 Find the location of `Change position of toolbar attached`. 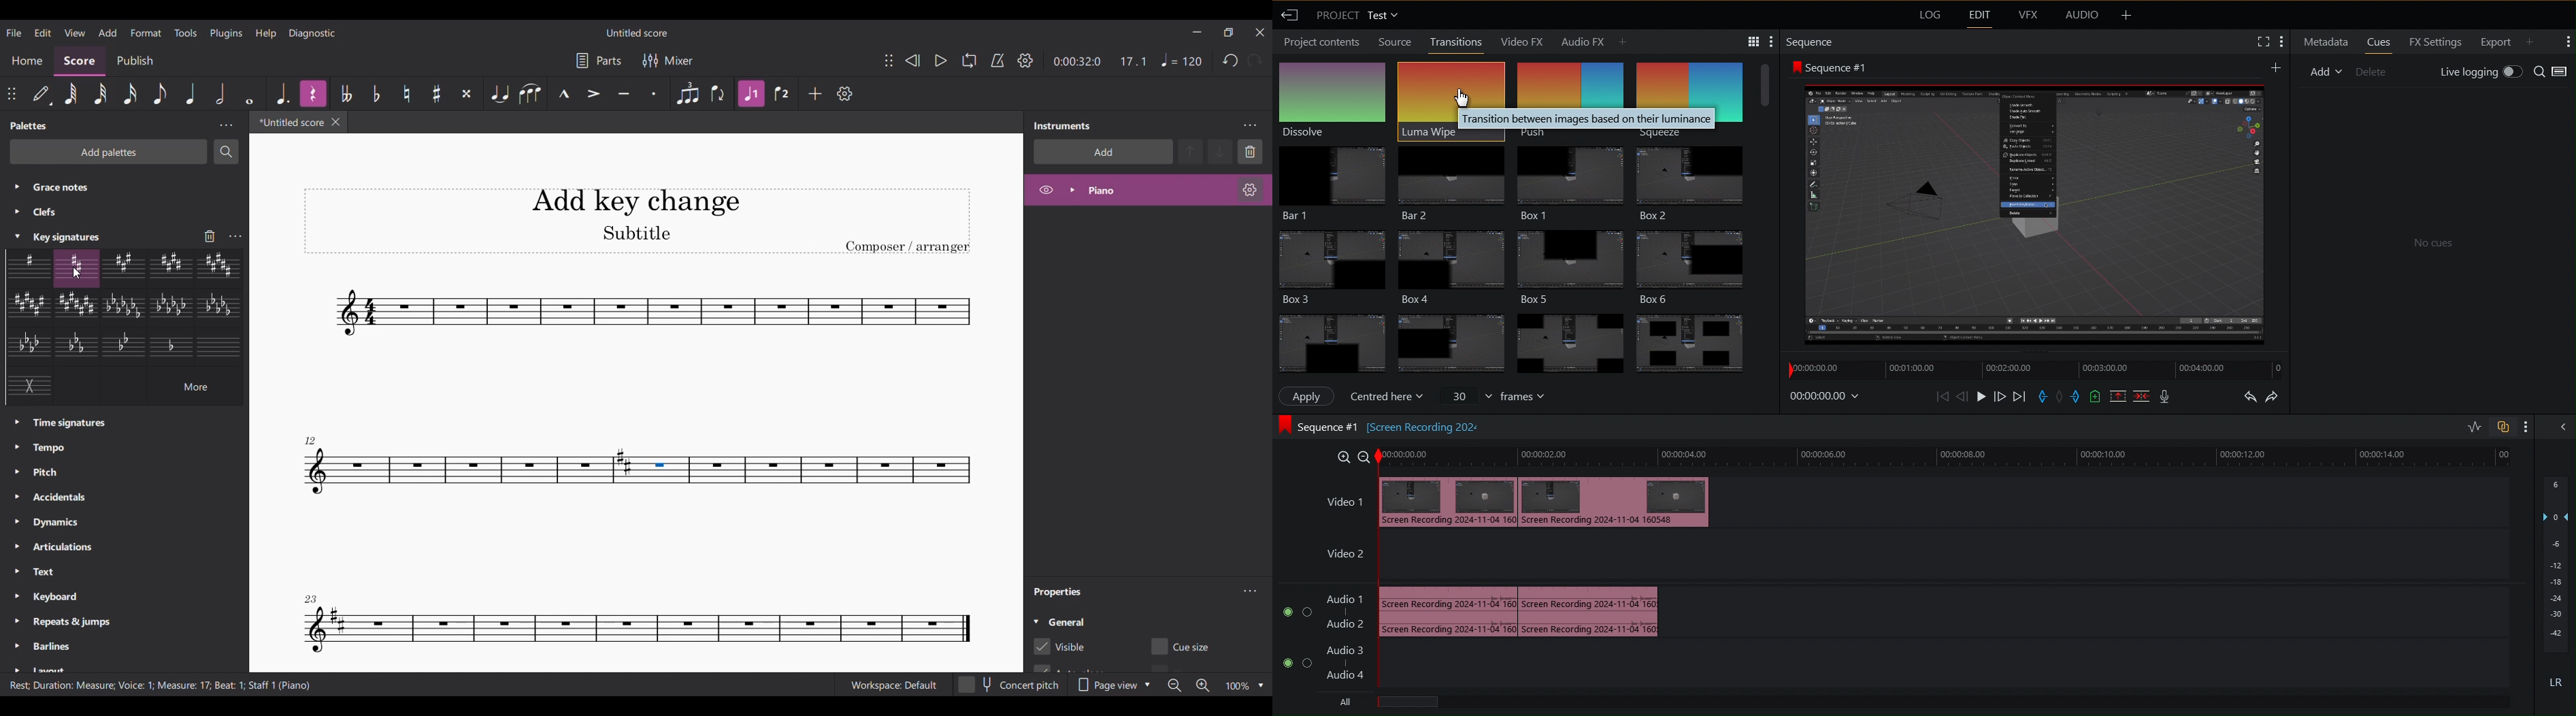

Change position of toolbar attached is located at coordinates (889, 60).